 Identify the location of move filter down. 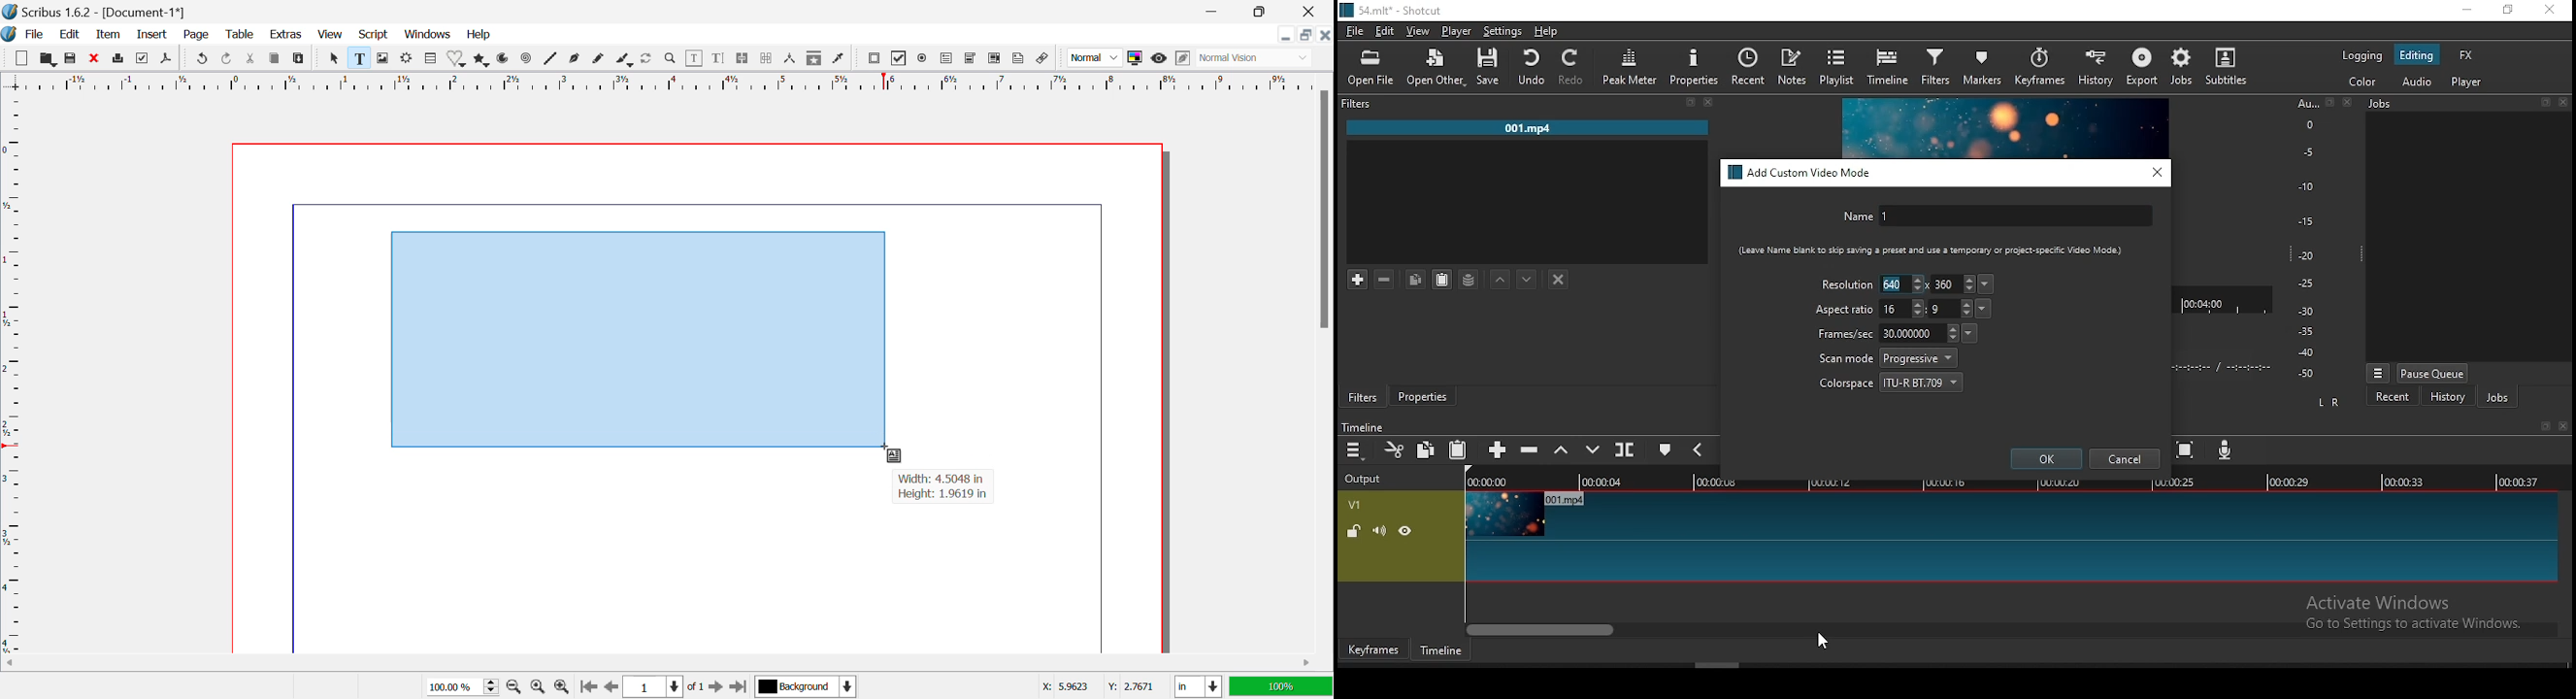
(1527, 280).